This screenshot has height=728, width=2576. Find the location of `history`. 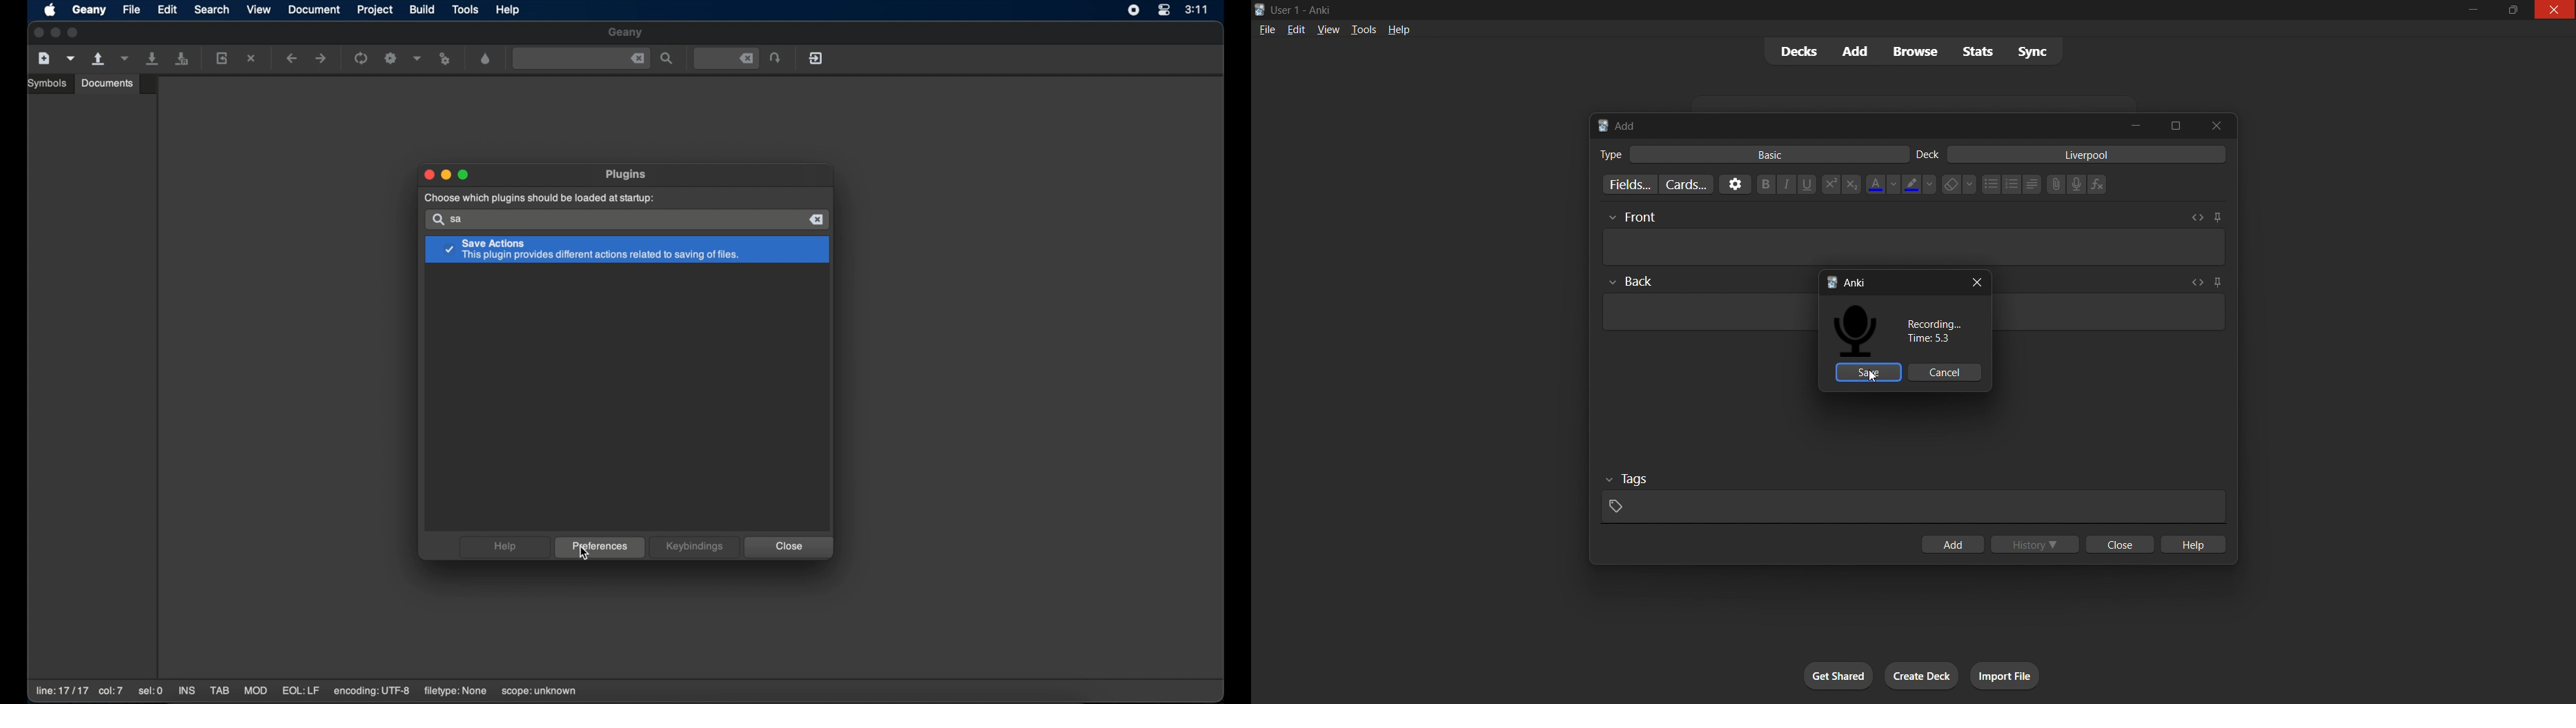

history is located at coordinates (2036, 546).